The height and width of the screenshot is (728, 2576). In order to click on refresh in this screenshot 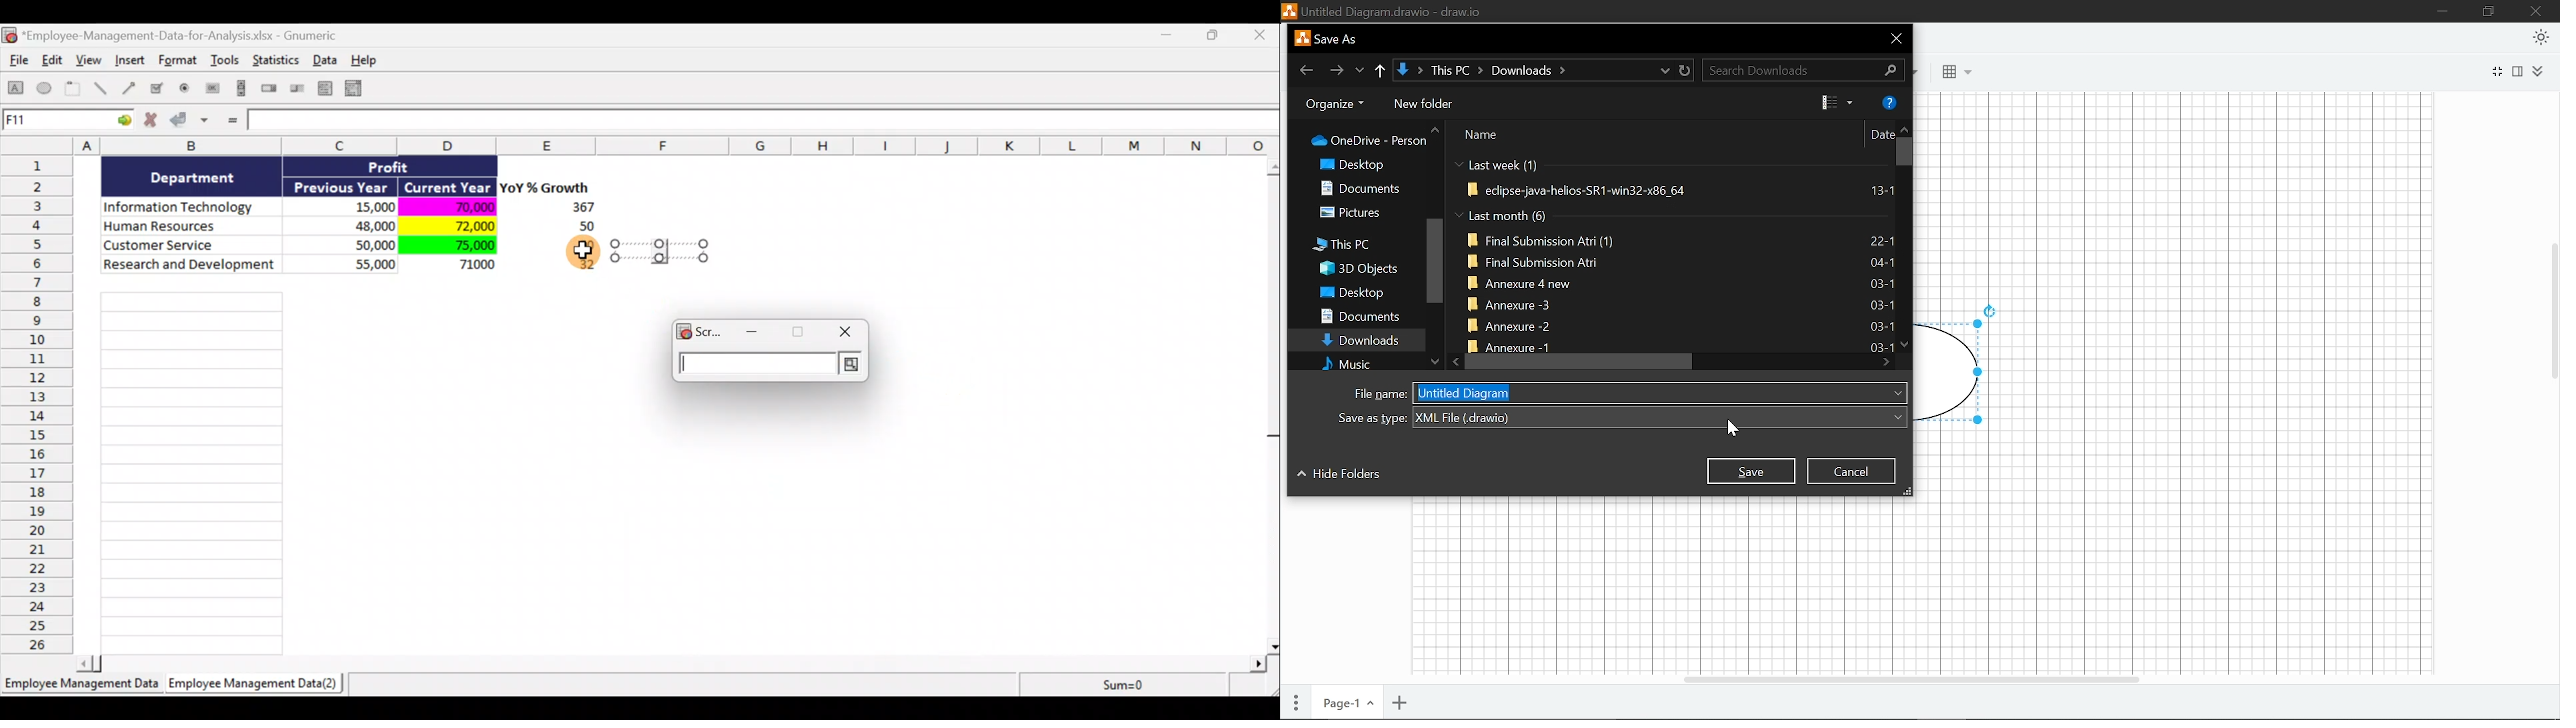, I will do `click(1686, 70)`.